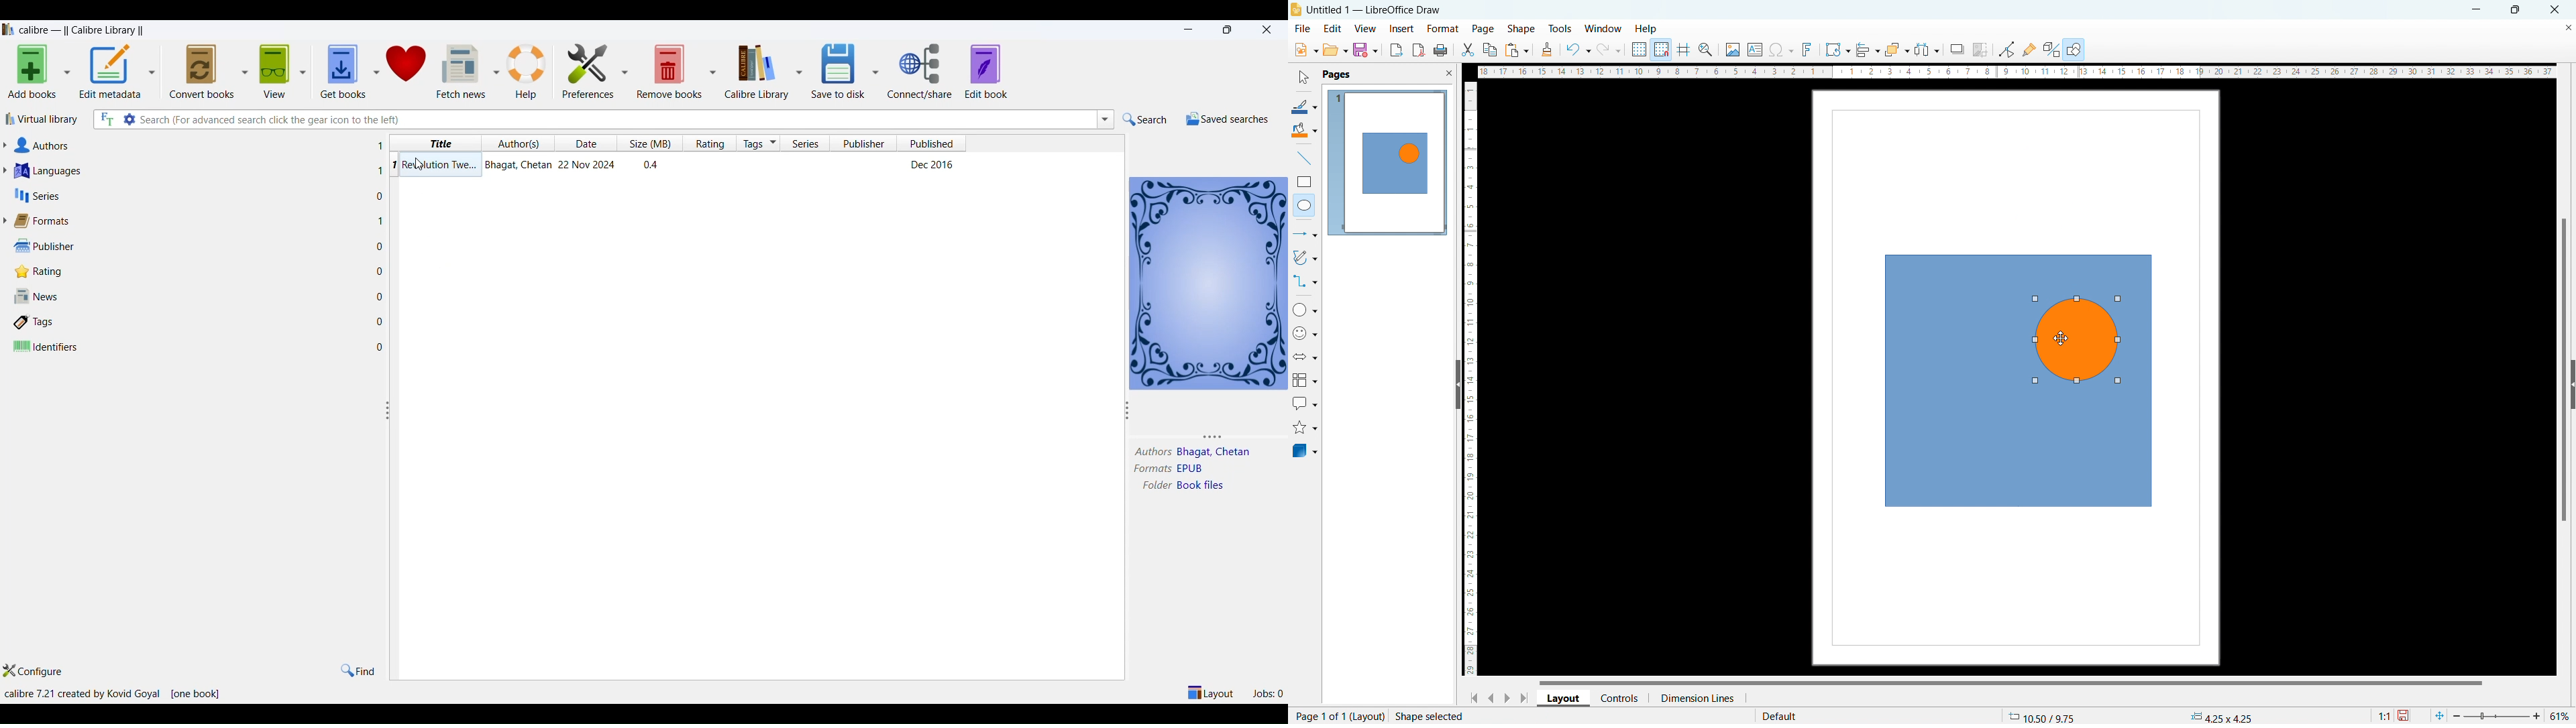 This screenshot has width=2576, height=728. I want to click on get books options dropdown button, so click(374, 67).